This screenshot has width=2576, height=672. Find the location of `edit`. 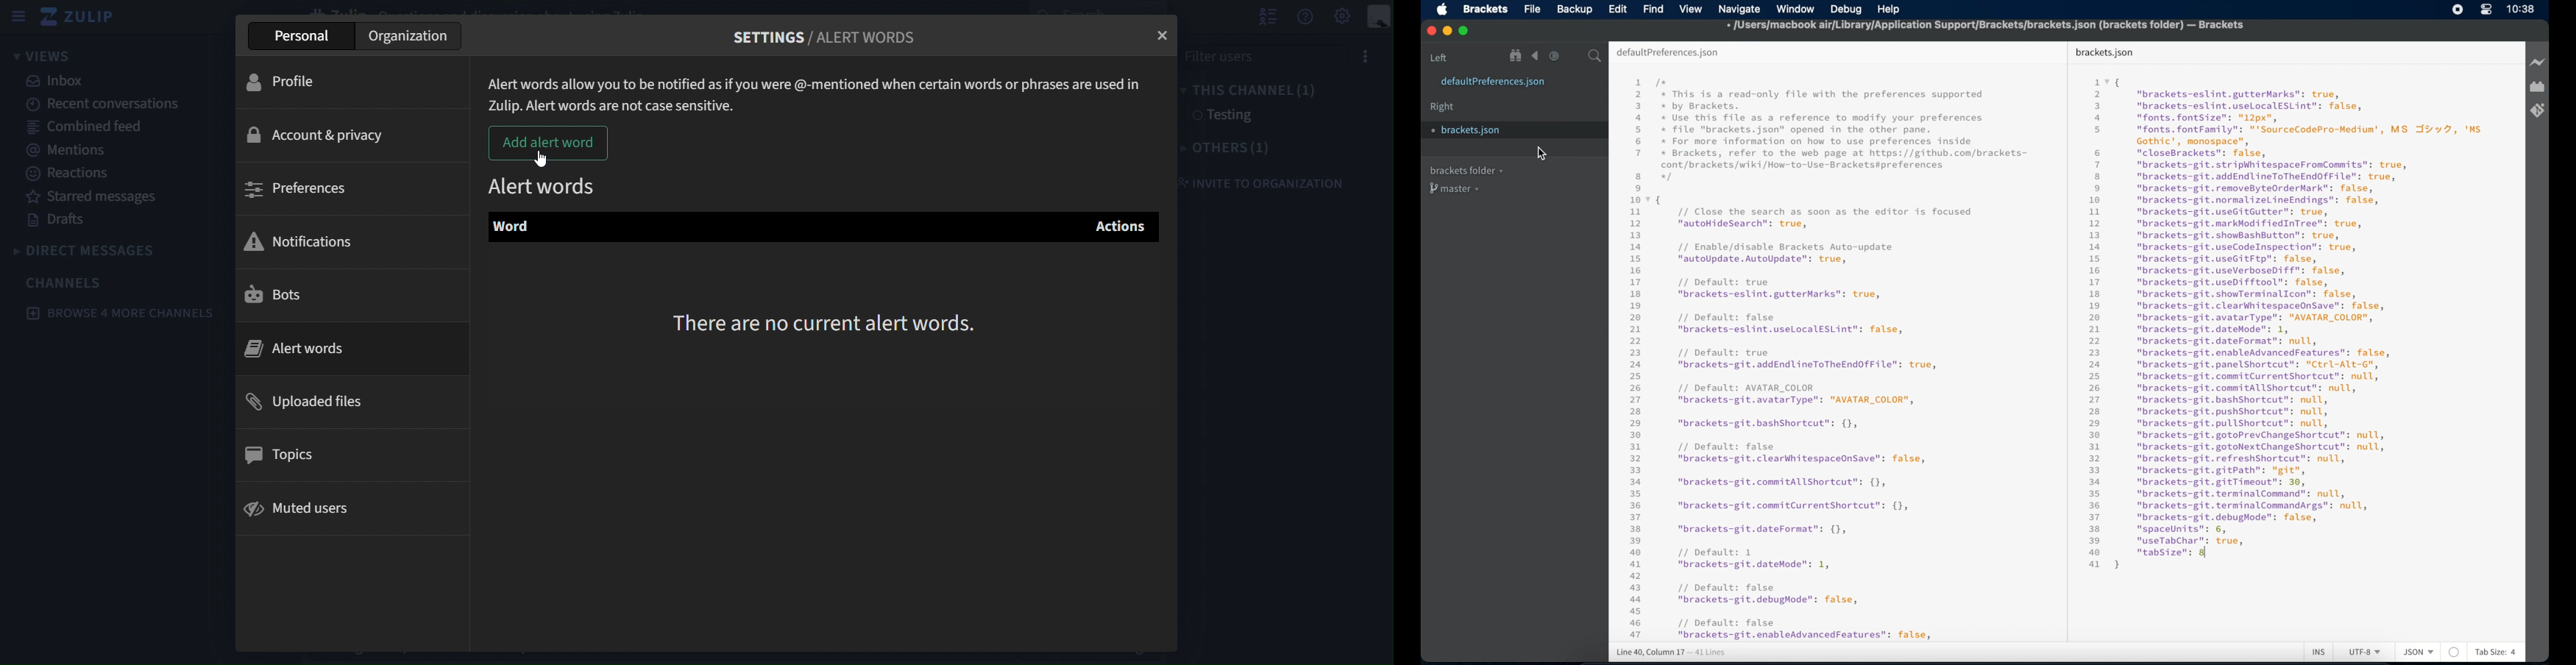

edit is located at coordinates (1617, 9).